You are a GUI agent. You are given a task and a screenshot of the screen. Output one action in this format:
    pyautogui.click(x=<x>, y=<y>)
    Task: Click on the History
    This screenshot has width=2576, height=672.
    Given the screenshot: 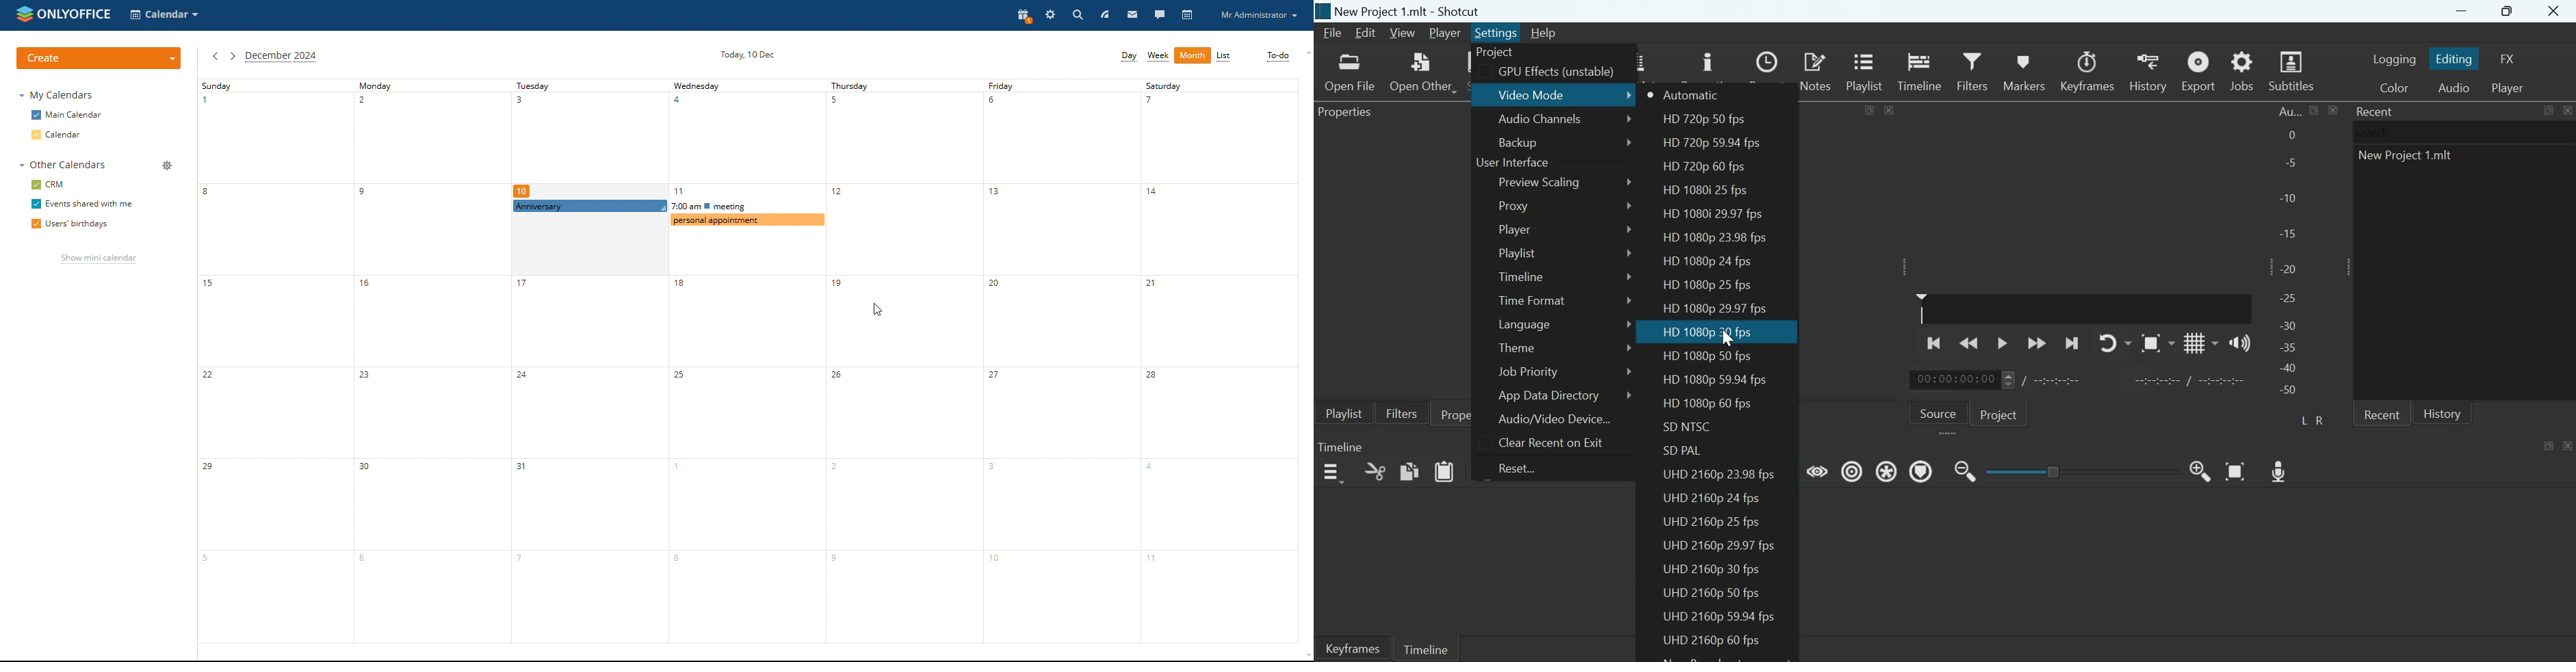 What is the action you would take?
    pyautogui.click(x=2147, y=71)
    